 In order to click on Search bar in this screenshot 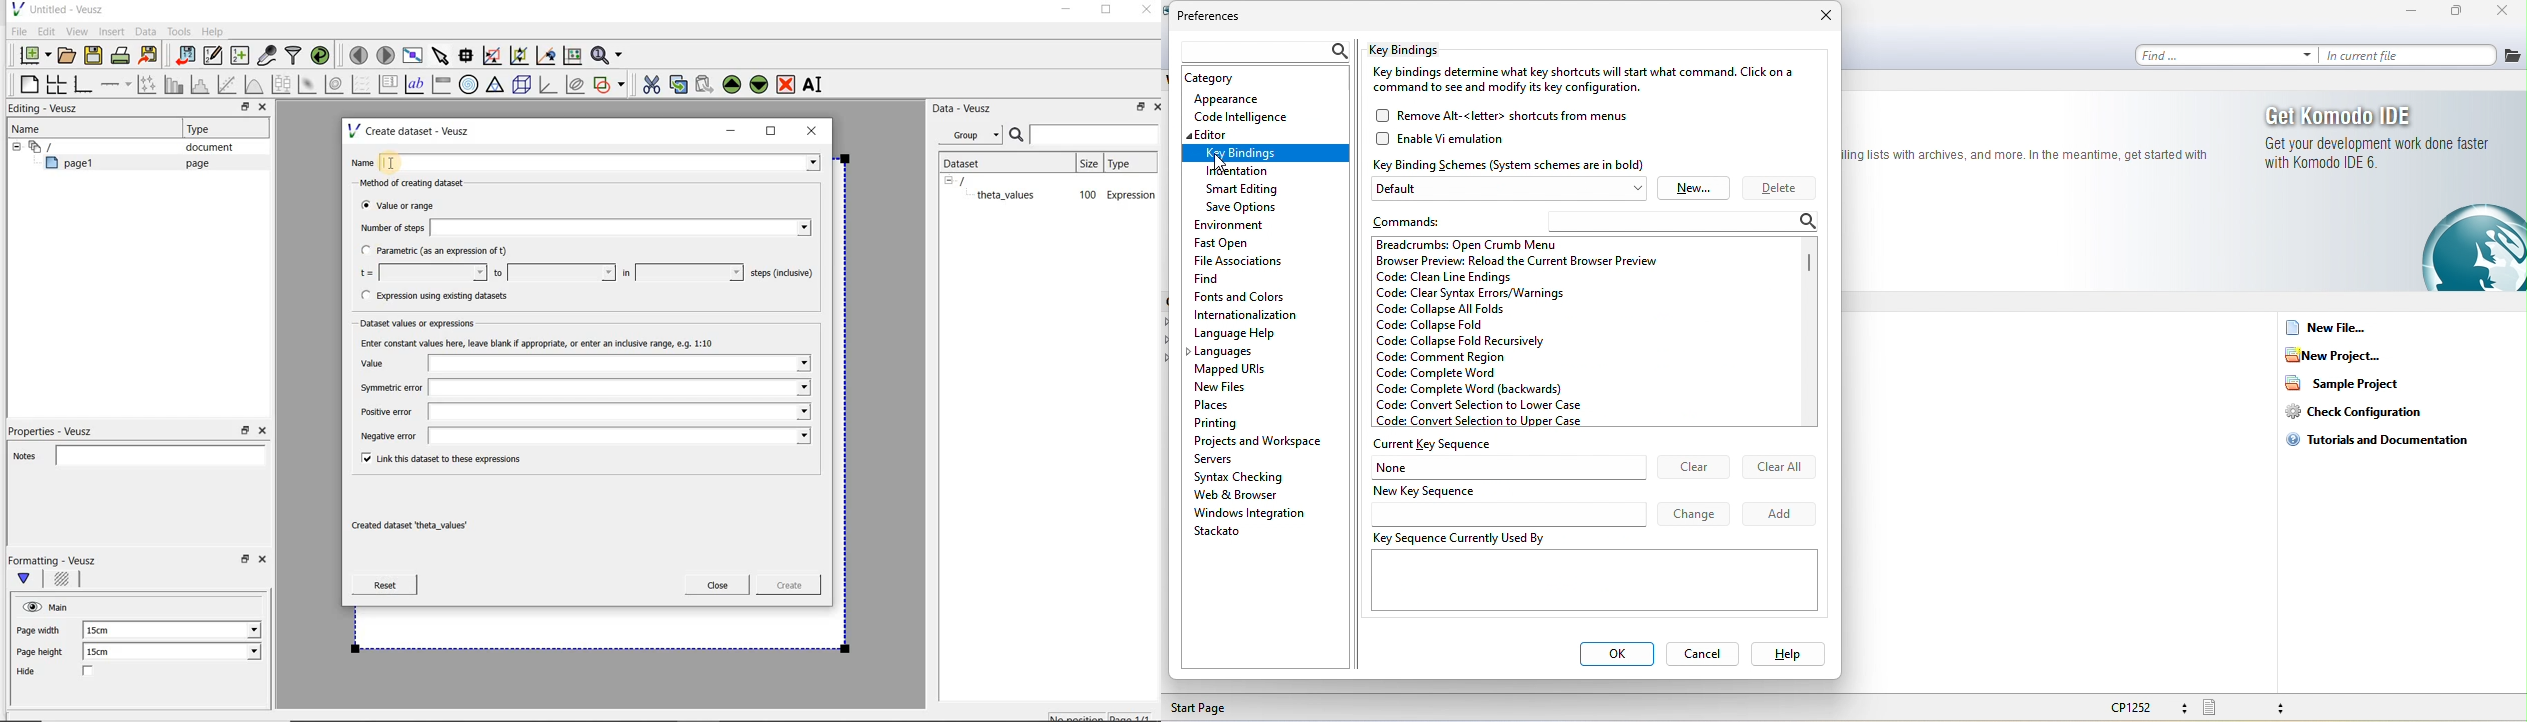, I will do `click(1085, 133)`.